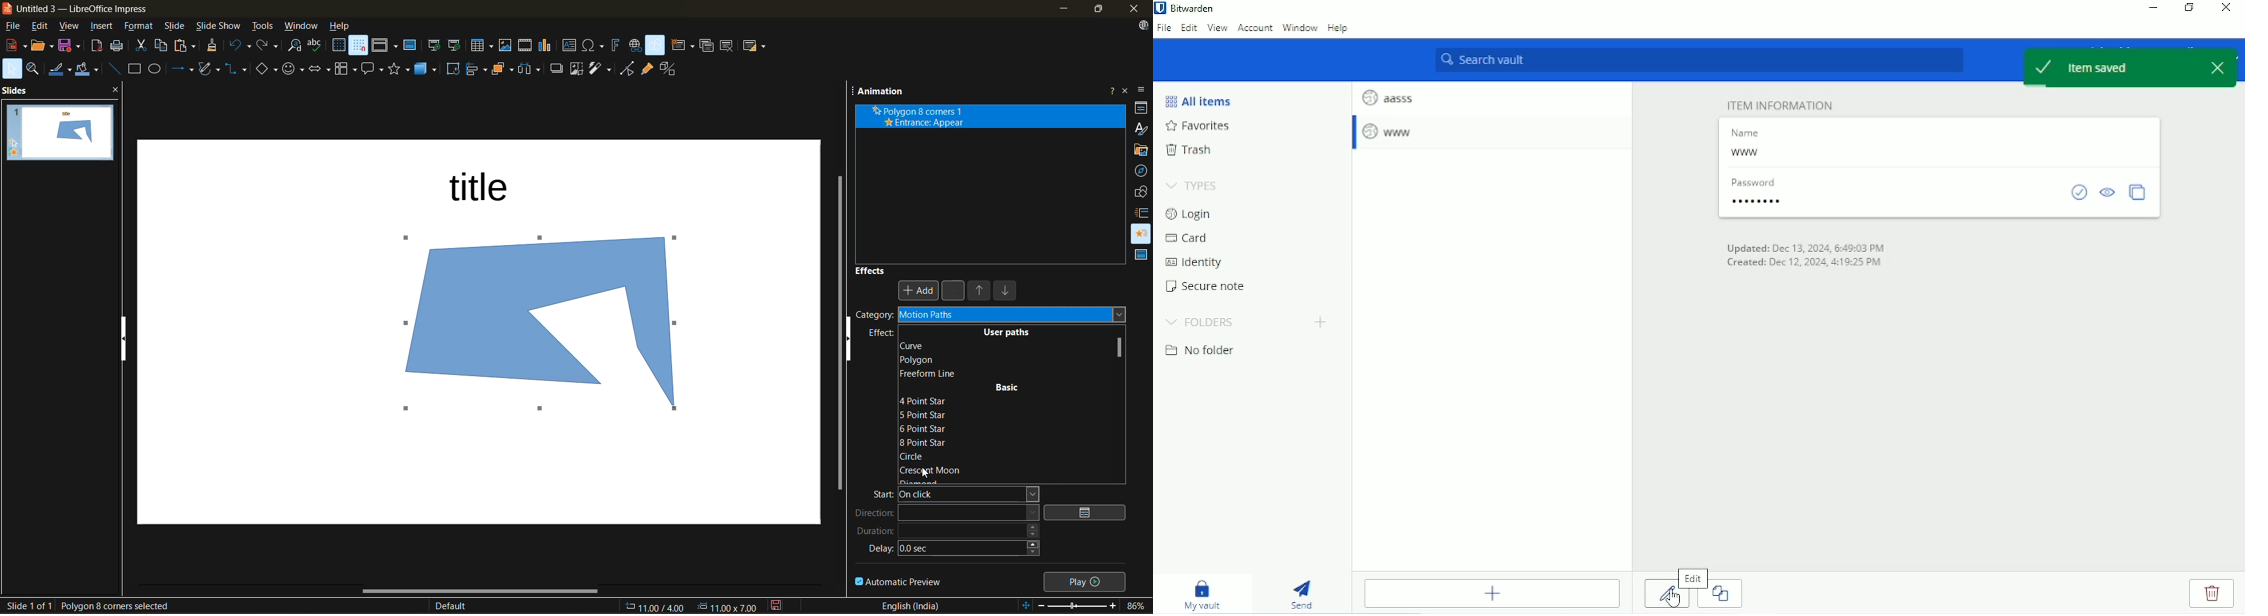 The image size is (2268, 616). What do you see at coordinates (952, 530) in the screenshot?
I see `duration` at bounding box center [952, 530].